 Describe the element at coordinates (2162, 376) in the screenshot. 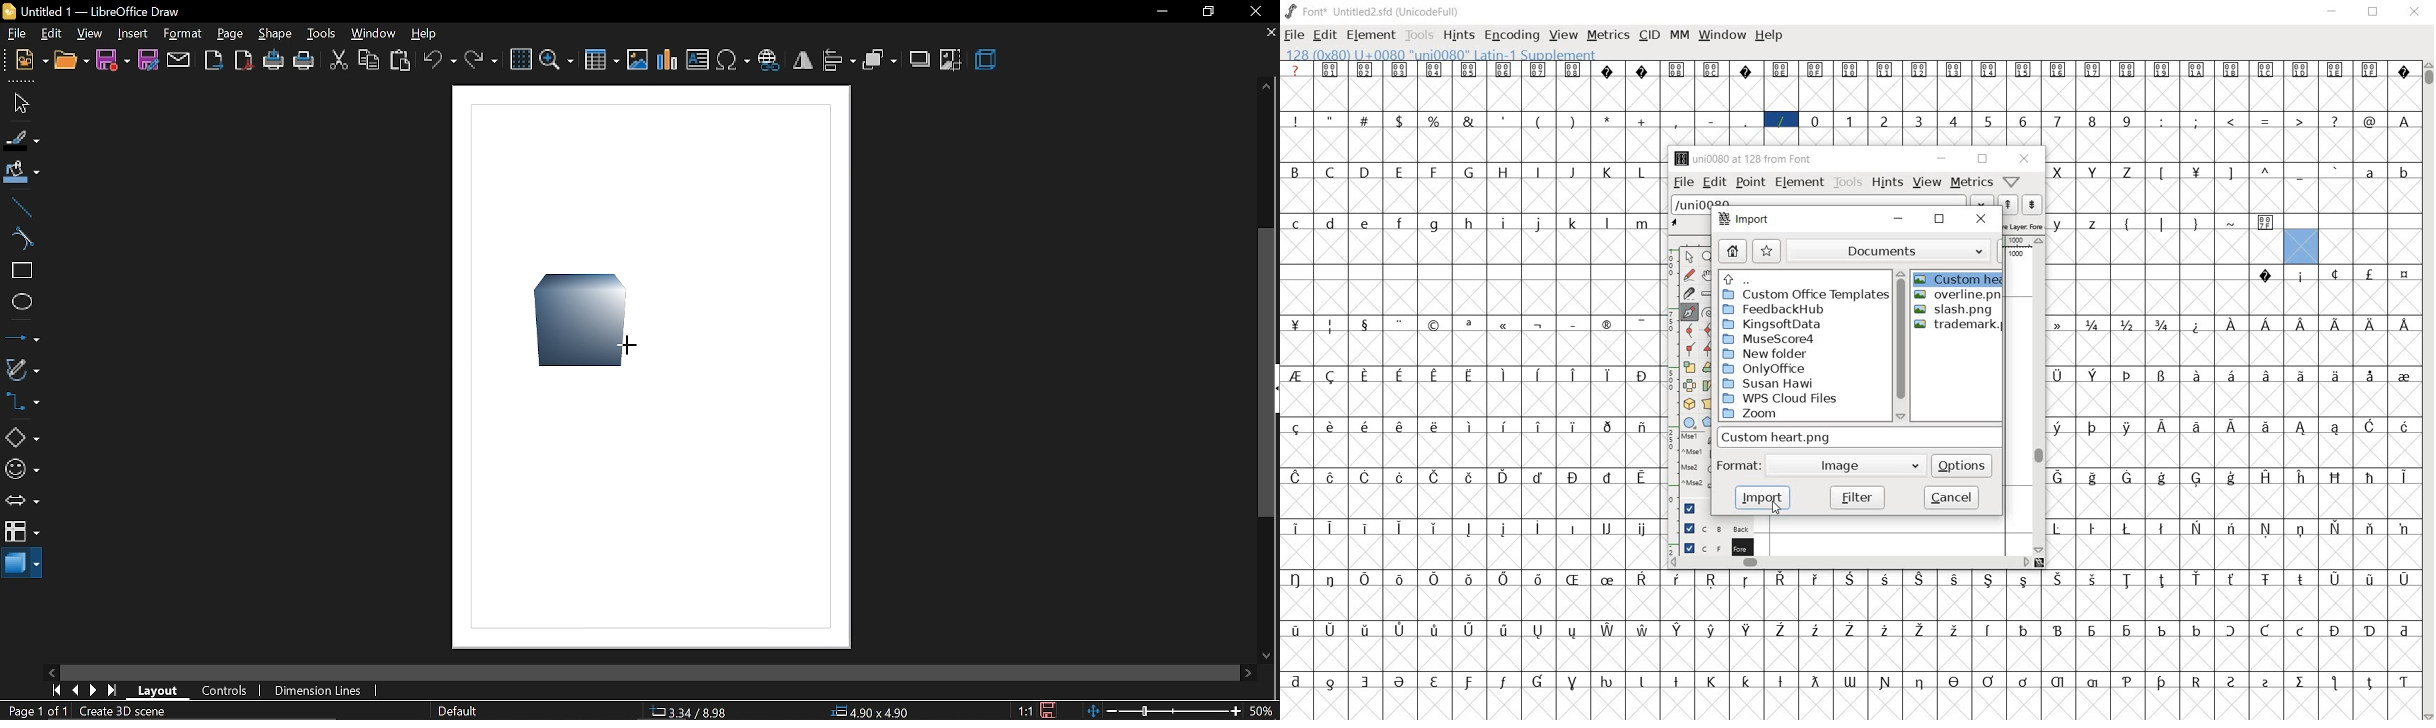

I see `glyph` at that location.